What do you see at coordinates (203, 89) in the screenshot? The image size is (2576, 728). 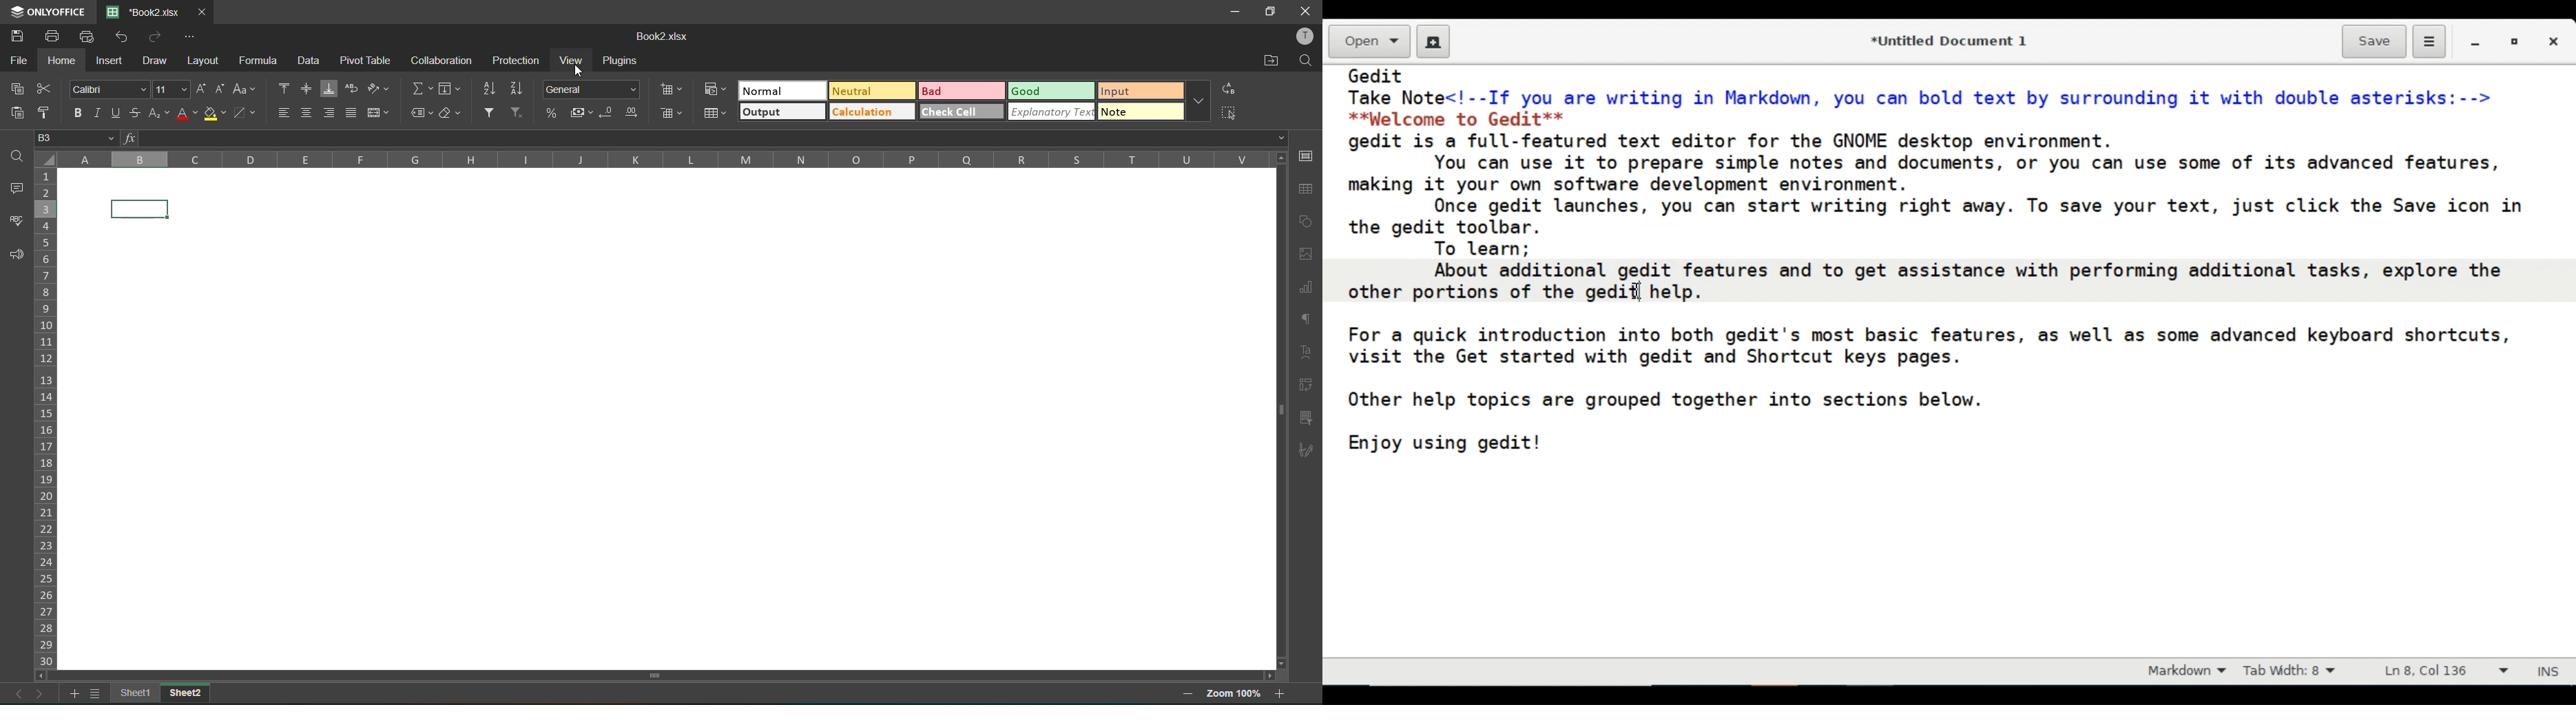 I see `increment size` at bounding box center [203, 89].